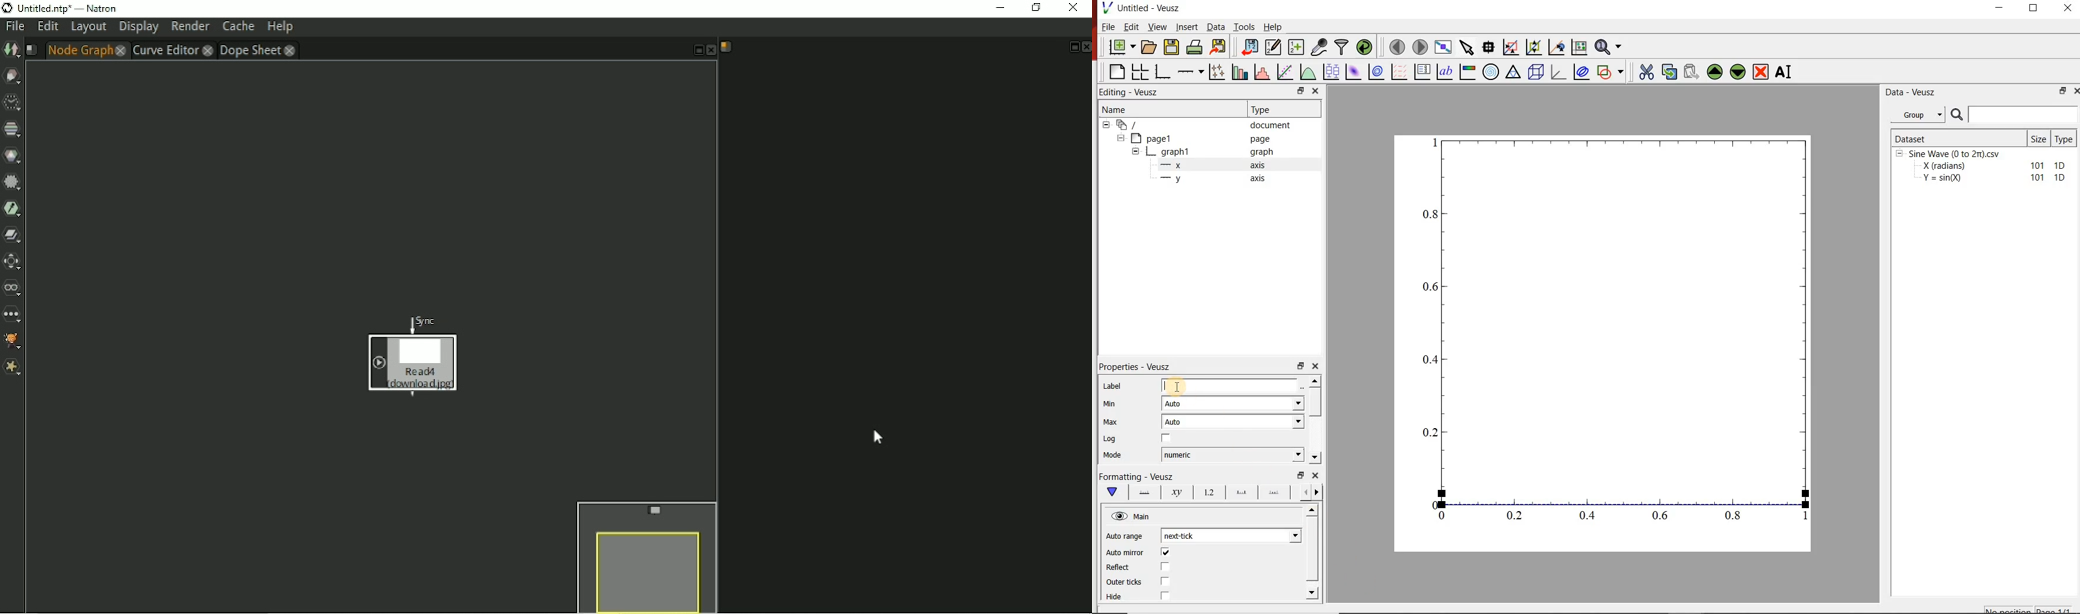  What do you see at coordinates (1131, 27) in the screenshot?
I see `Edit` at bounding box center [1131, 27].